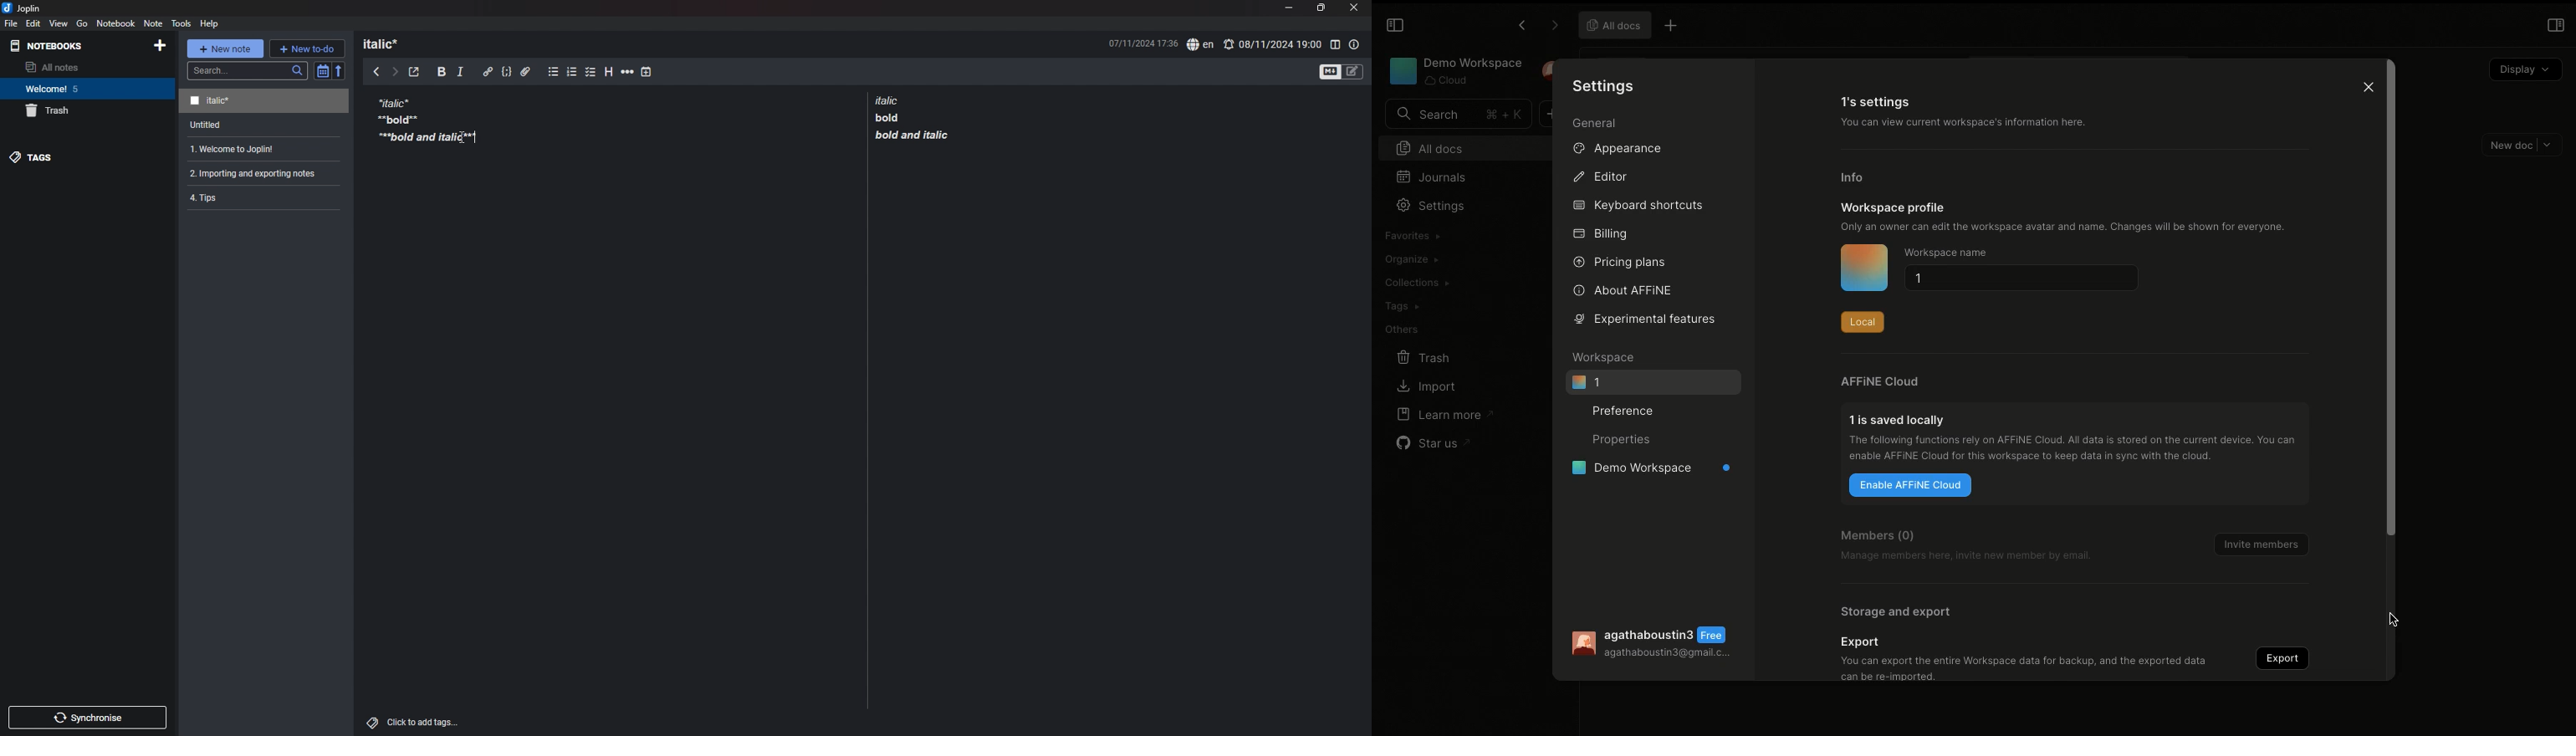 This screenshot has width=2576, height=756. I want to click on Workspace profile, so click(1896, 208).